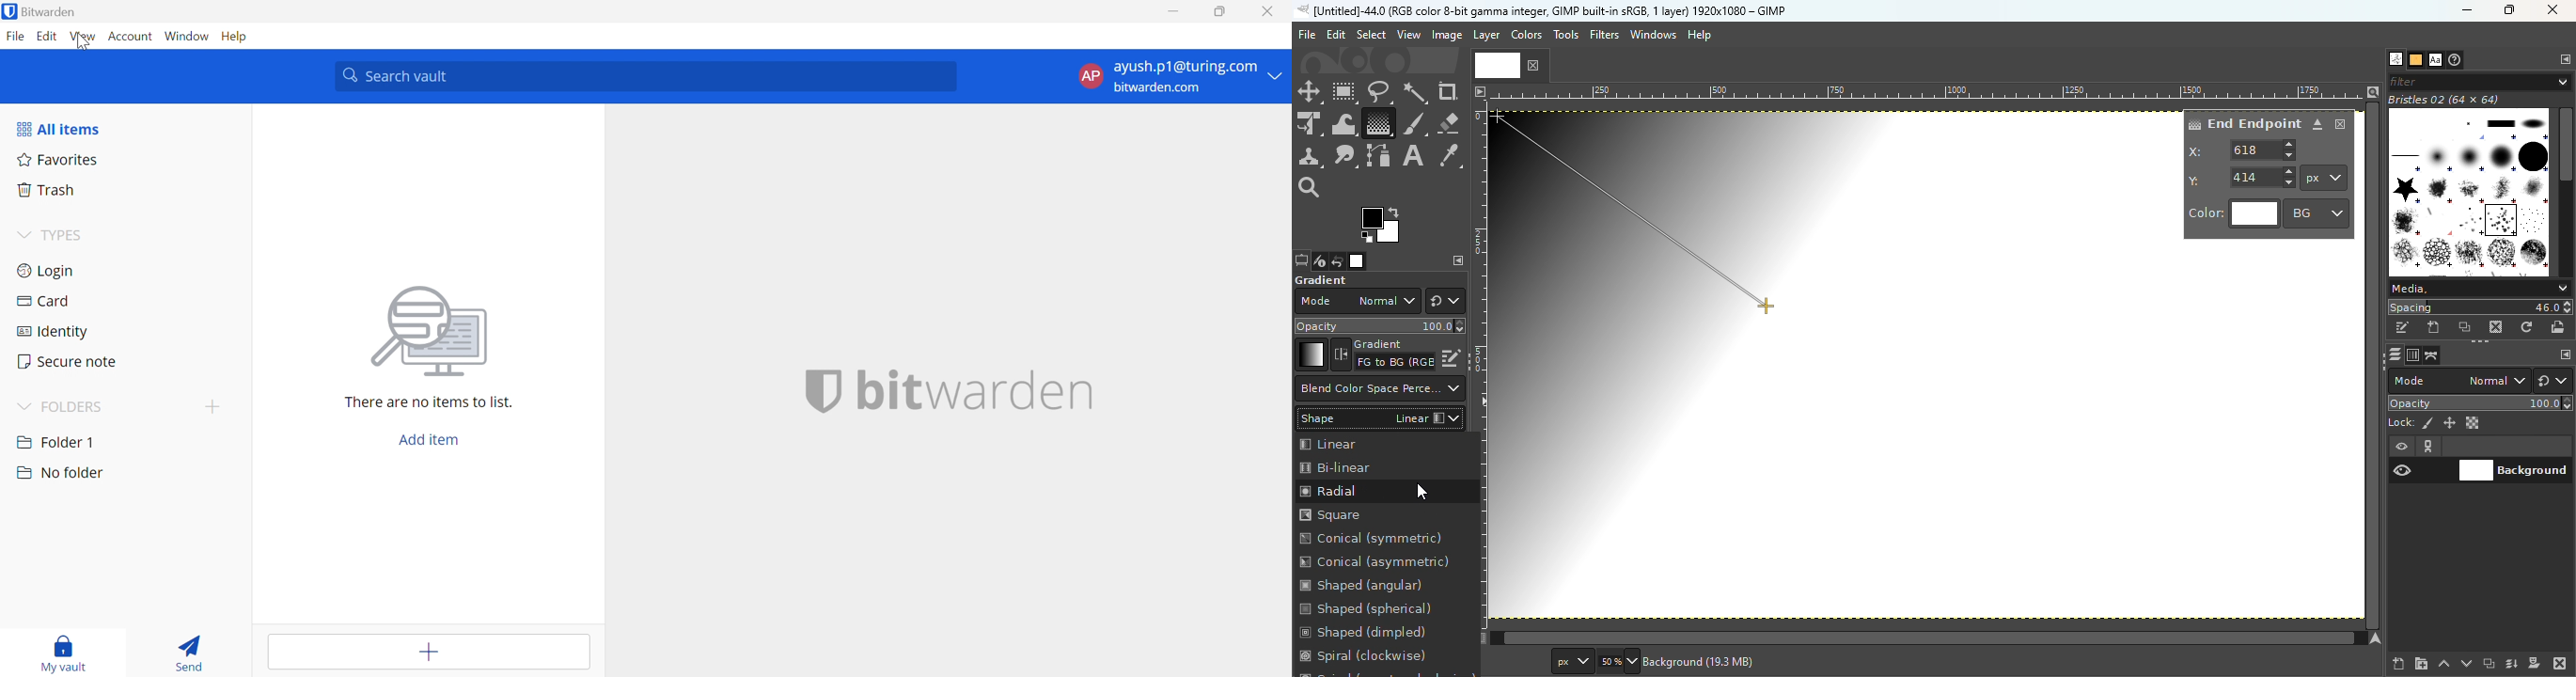 The width and height of the screenshot is (2576, 700). Describe the element at coordinates (63, 234) in the screenshot. I see `TYPES` at that location.